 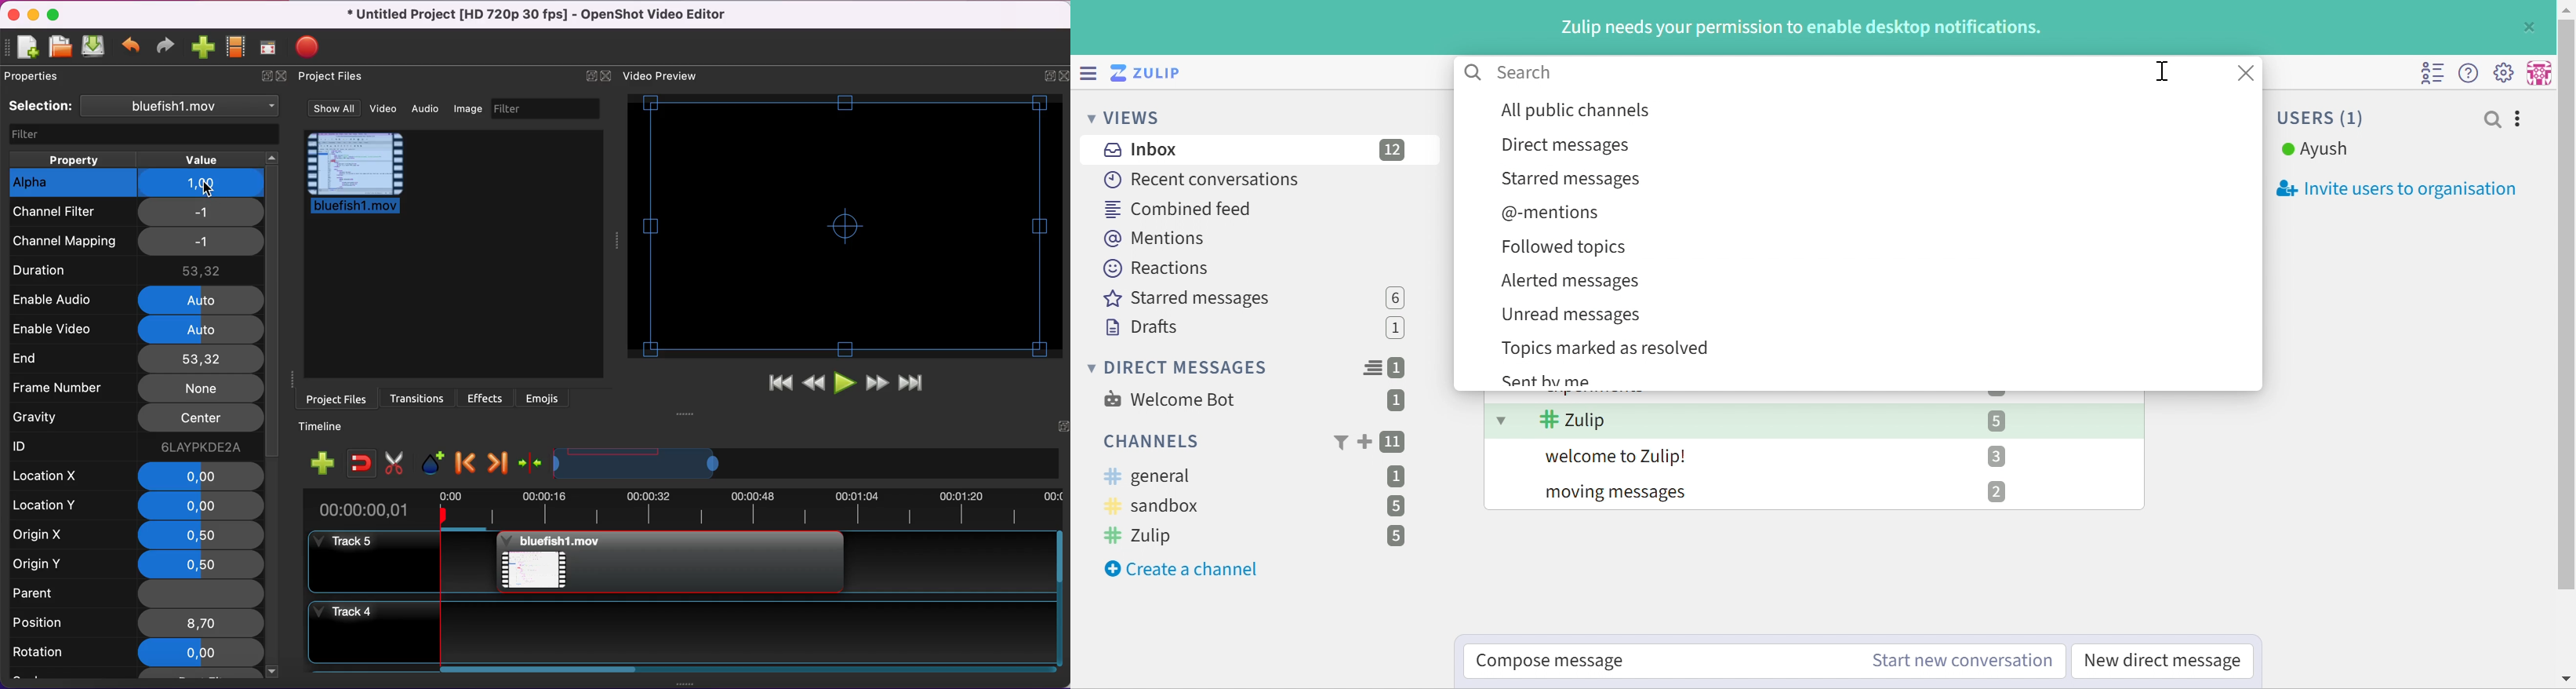 What do you see at coordinates (1363, 442) in the screenshot?
I see `Add channels` at bounding box center [1363, 442].